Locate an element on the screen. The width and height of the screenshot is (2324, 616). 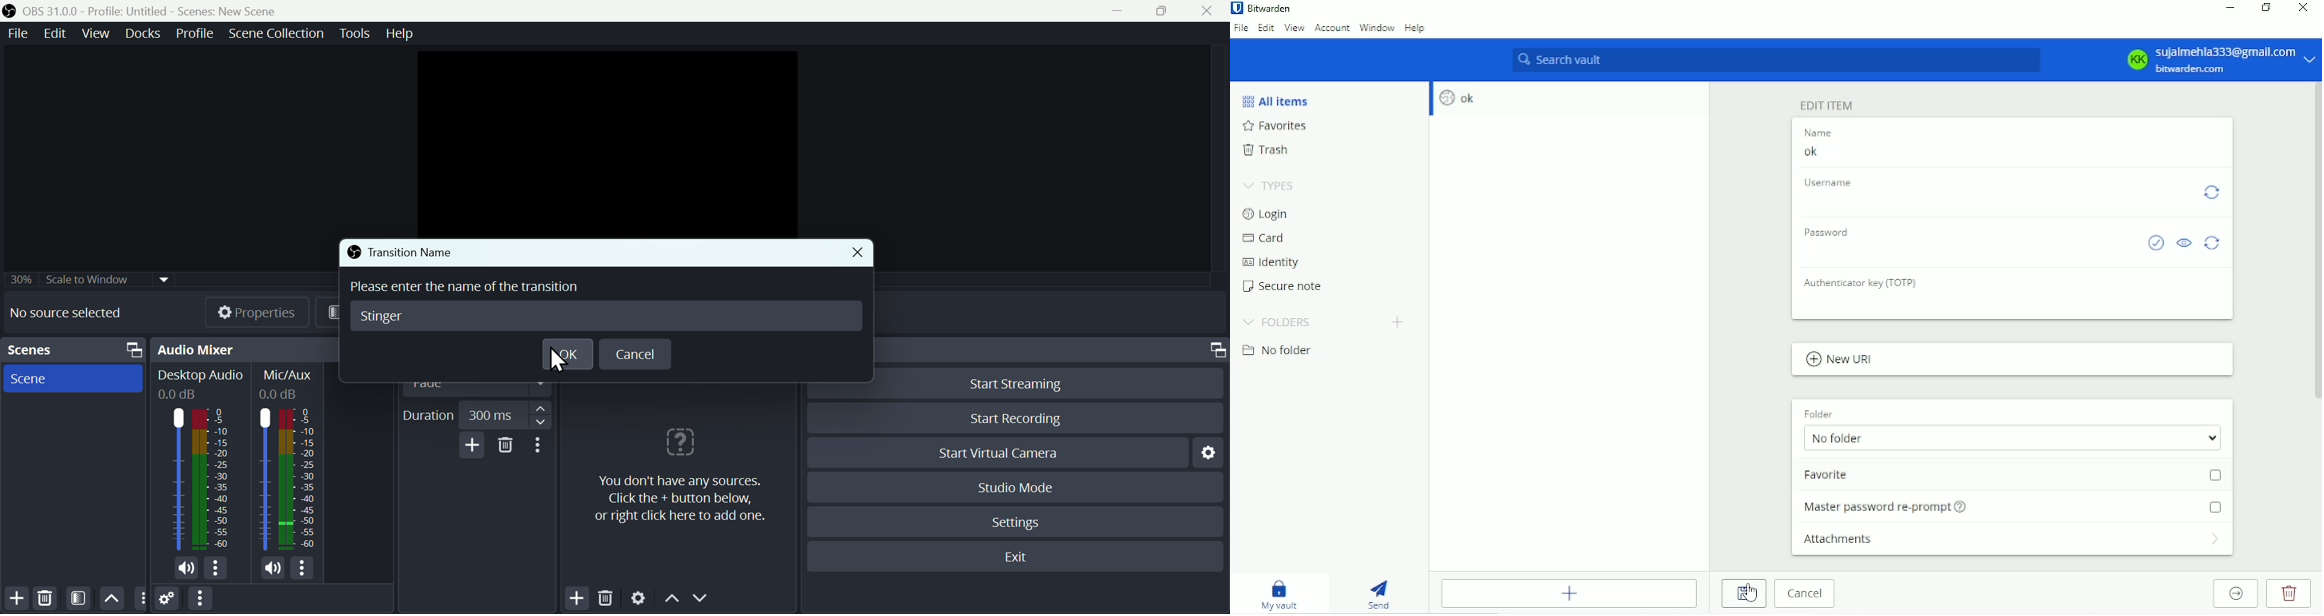
 is located at coordinates (401, 35).